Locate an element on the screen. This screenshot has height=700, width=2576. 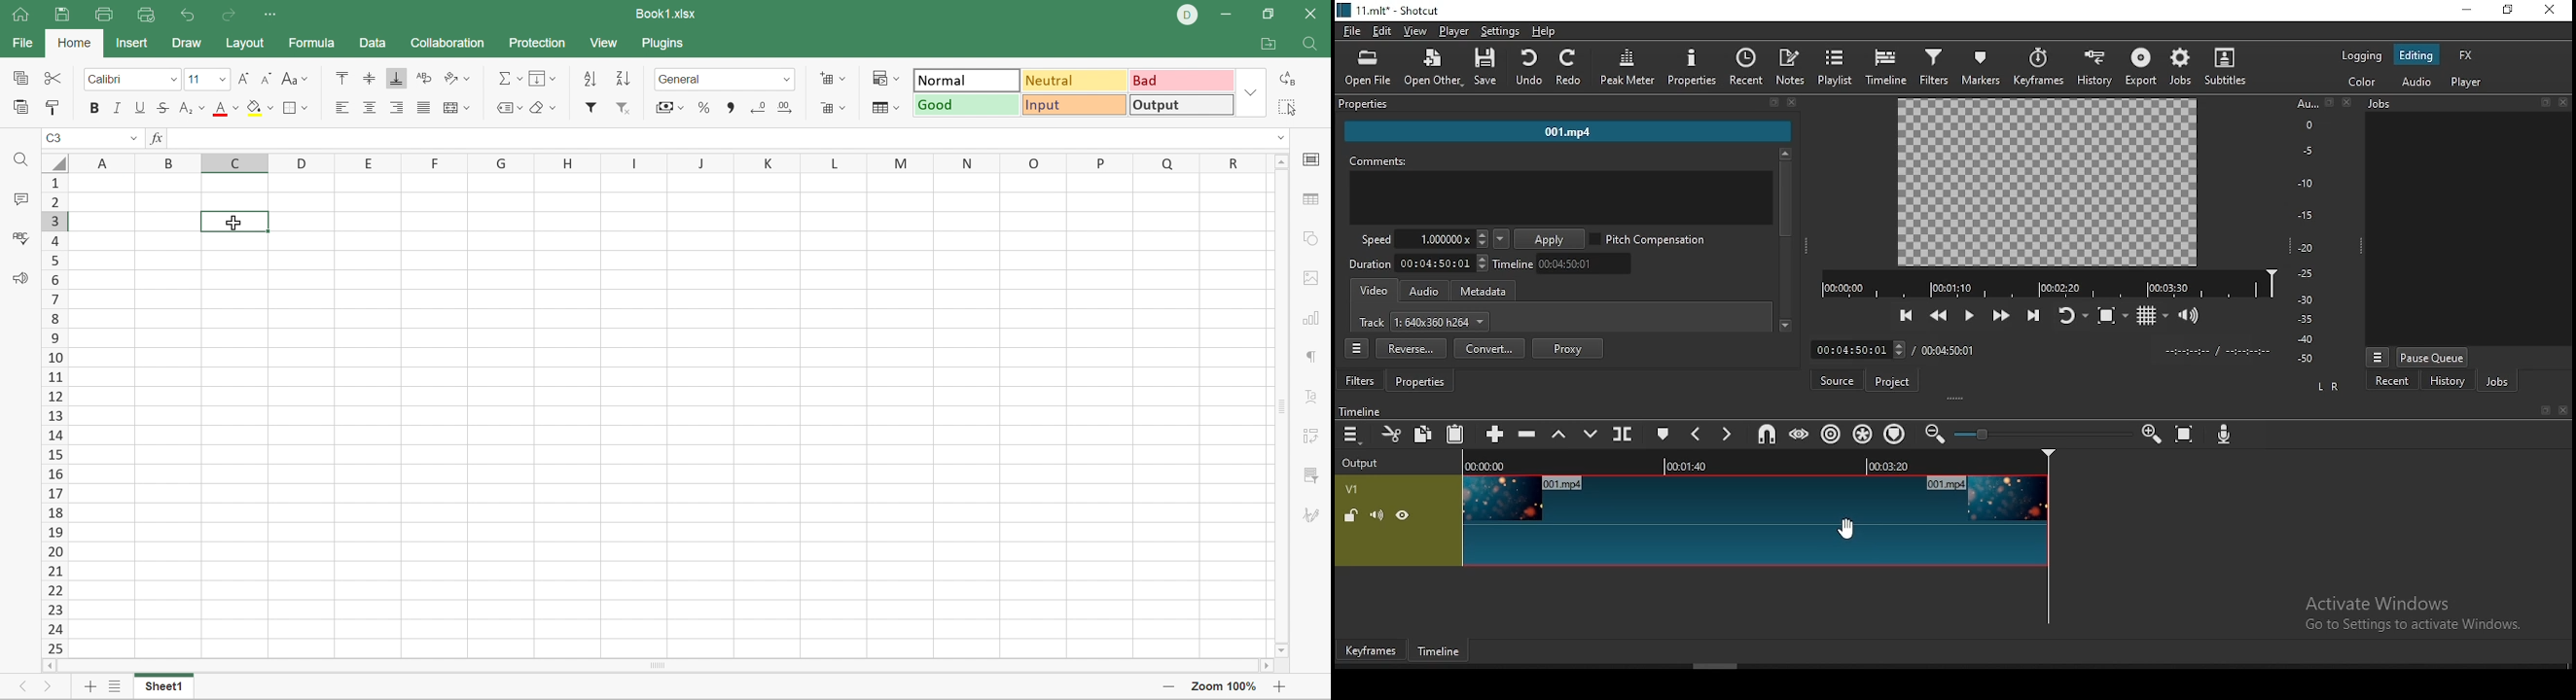
edit is located at coordinates (1383, 30).